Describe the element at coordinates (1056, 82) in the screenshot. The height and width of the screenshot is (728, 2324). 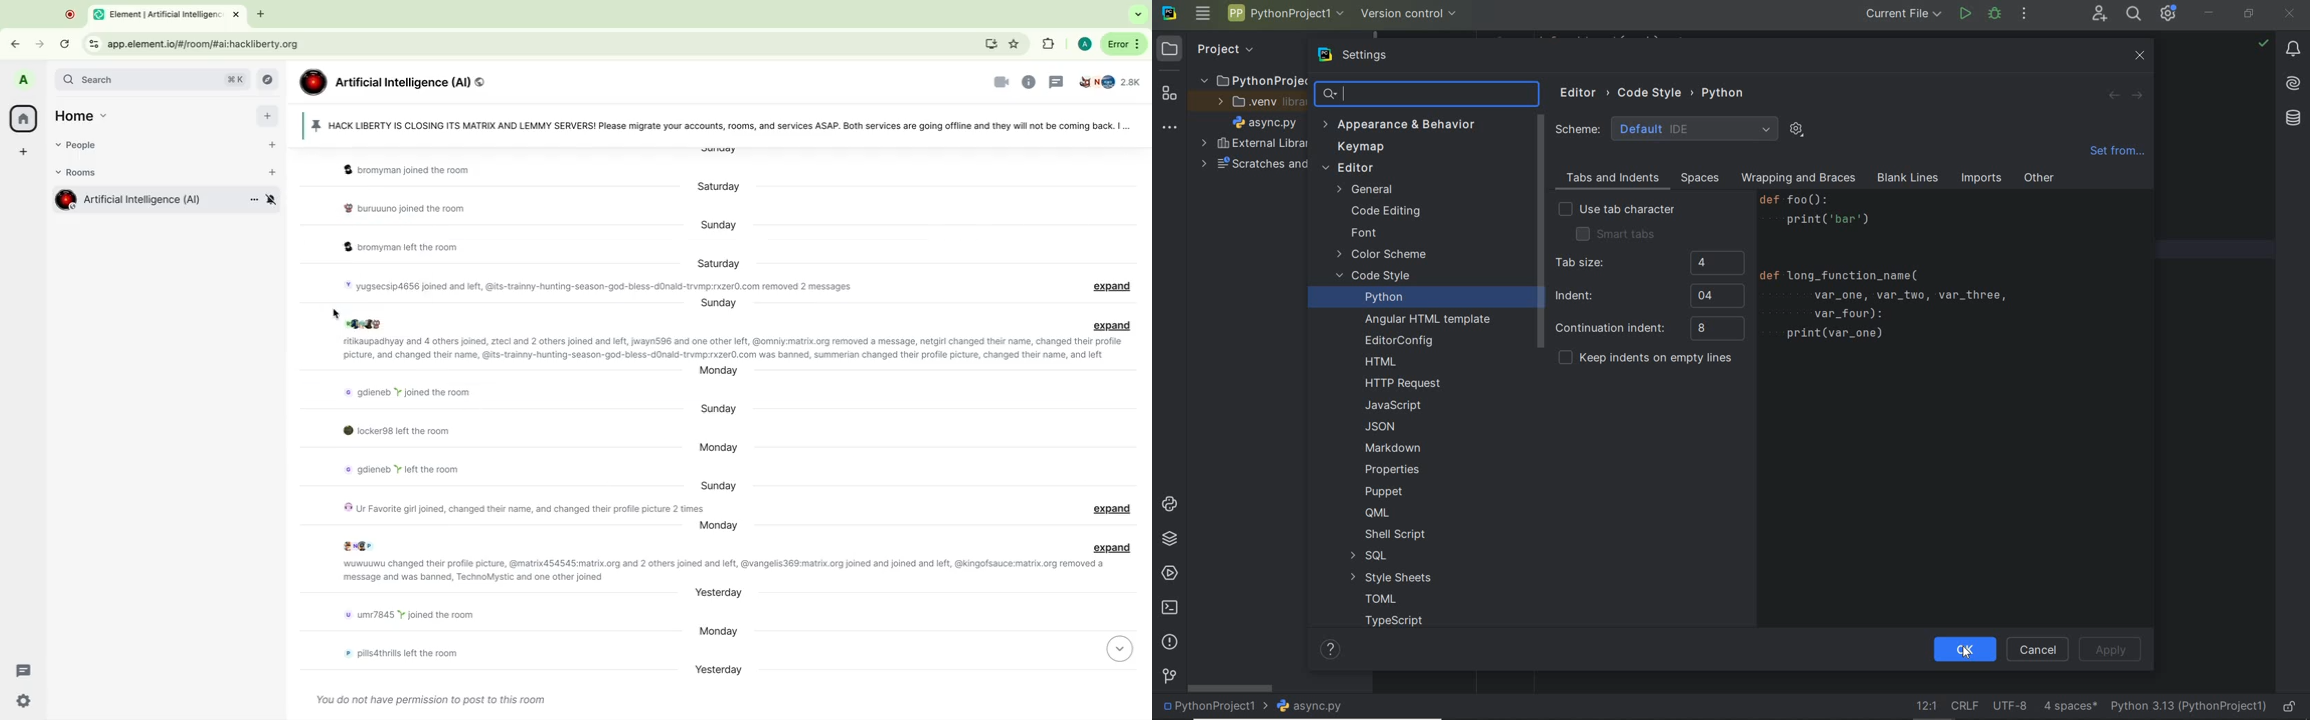
I see `Threads` at that location.